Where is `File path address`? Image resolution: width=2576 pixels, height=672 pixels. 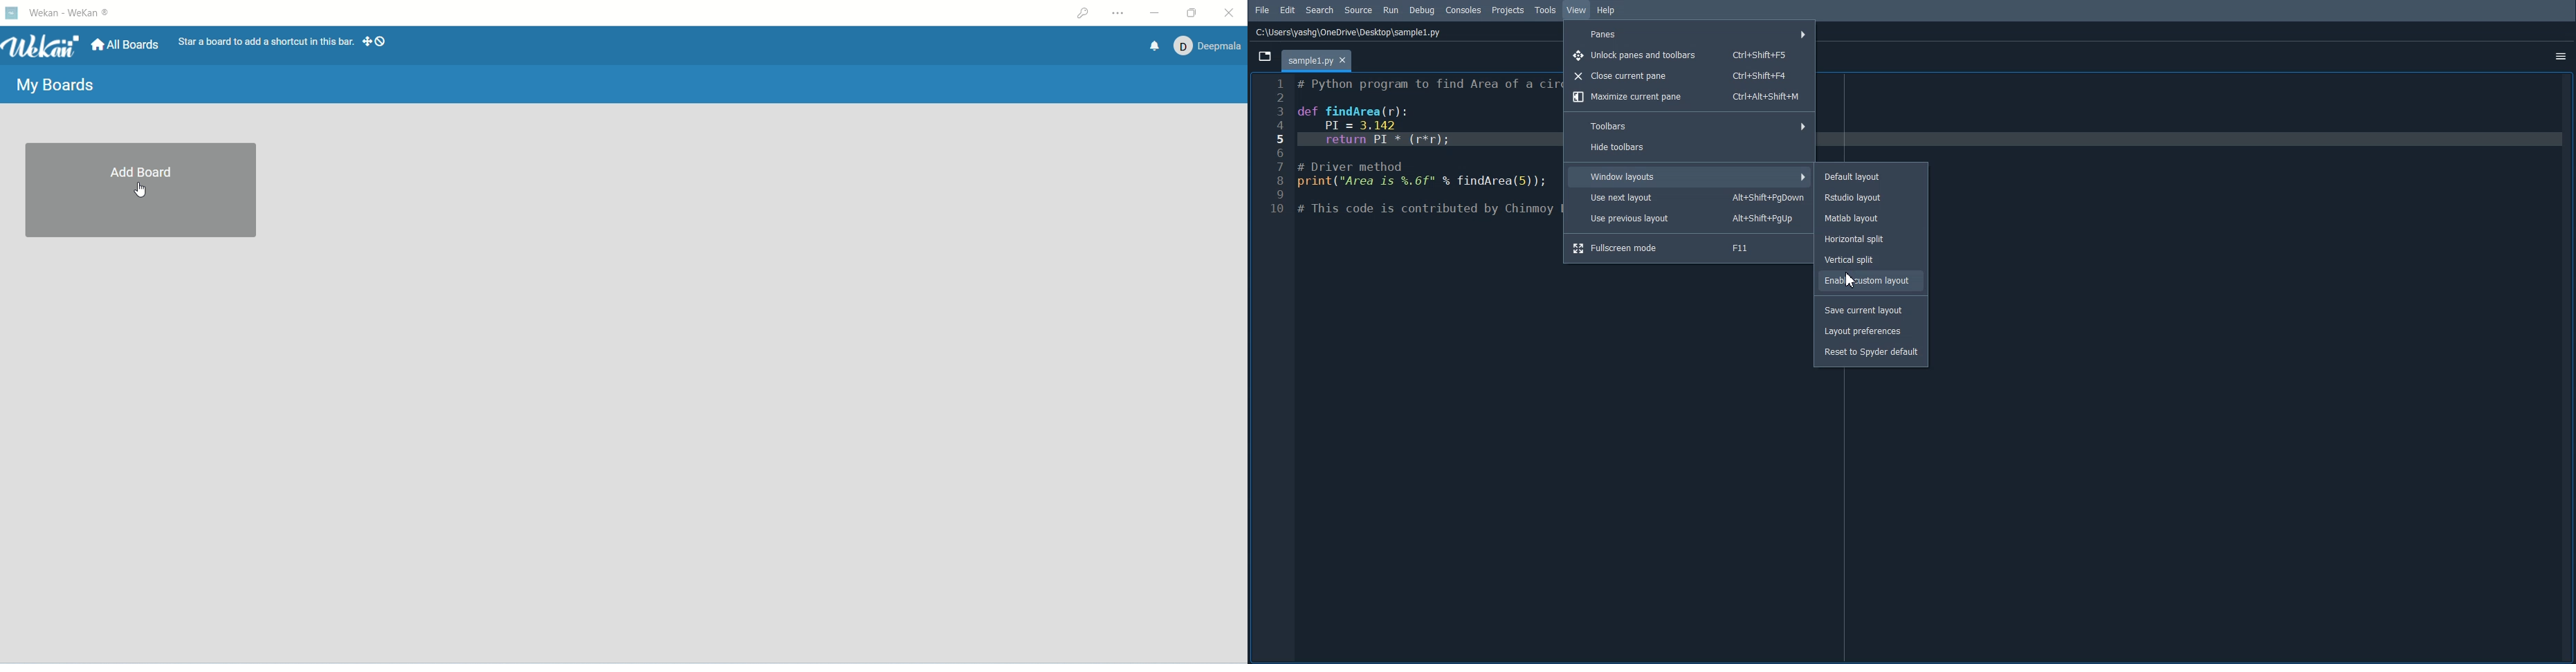
File path address is located at coordinates (1349, 33).